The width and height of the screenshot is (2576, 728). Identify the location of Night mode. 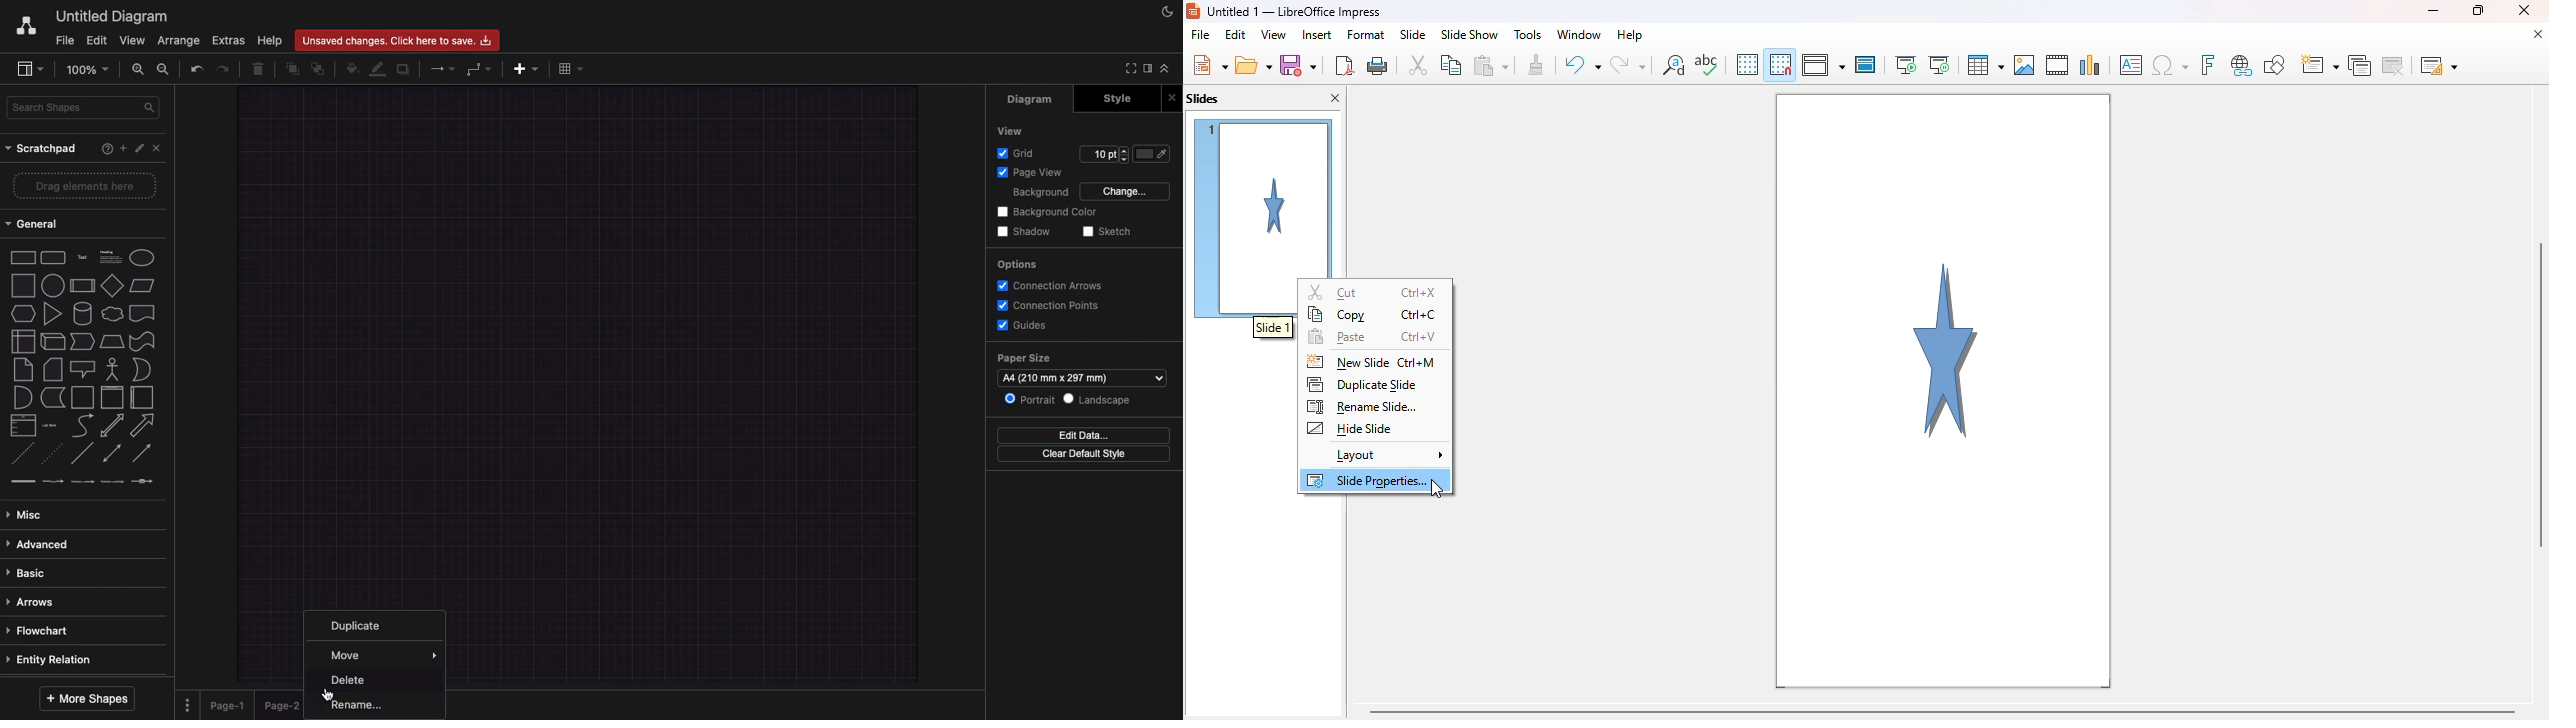
(1165, 12).